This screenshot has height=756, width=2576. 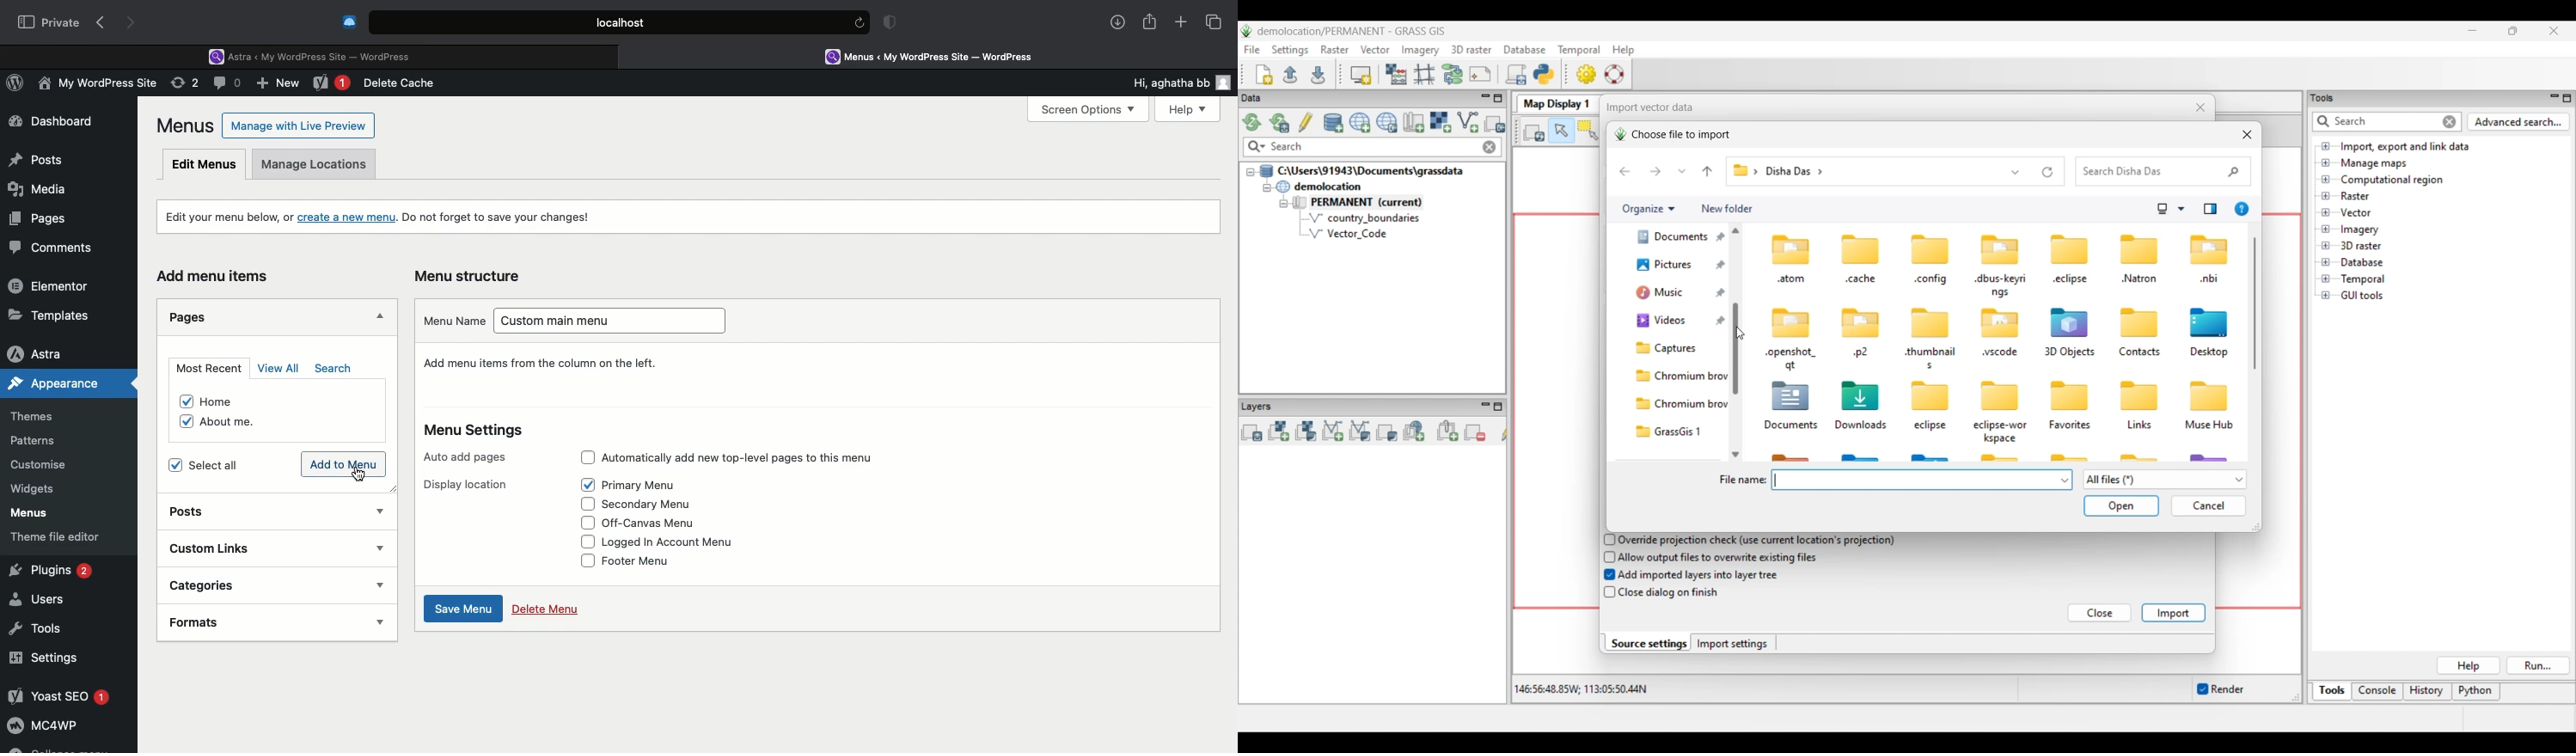 What do you see at coordinates (51, 353) in the screenshot?
I see `Astra` at bounding box center [51, 353].